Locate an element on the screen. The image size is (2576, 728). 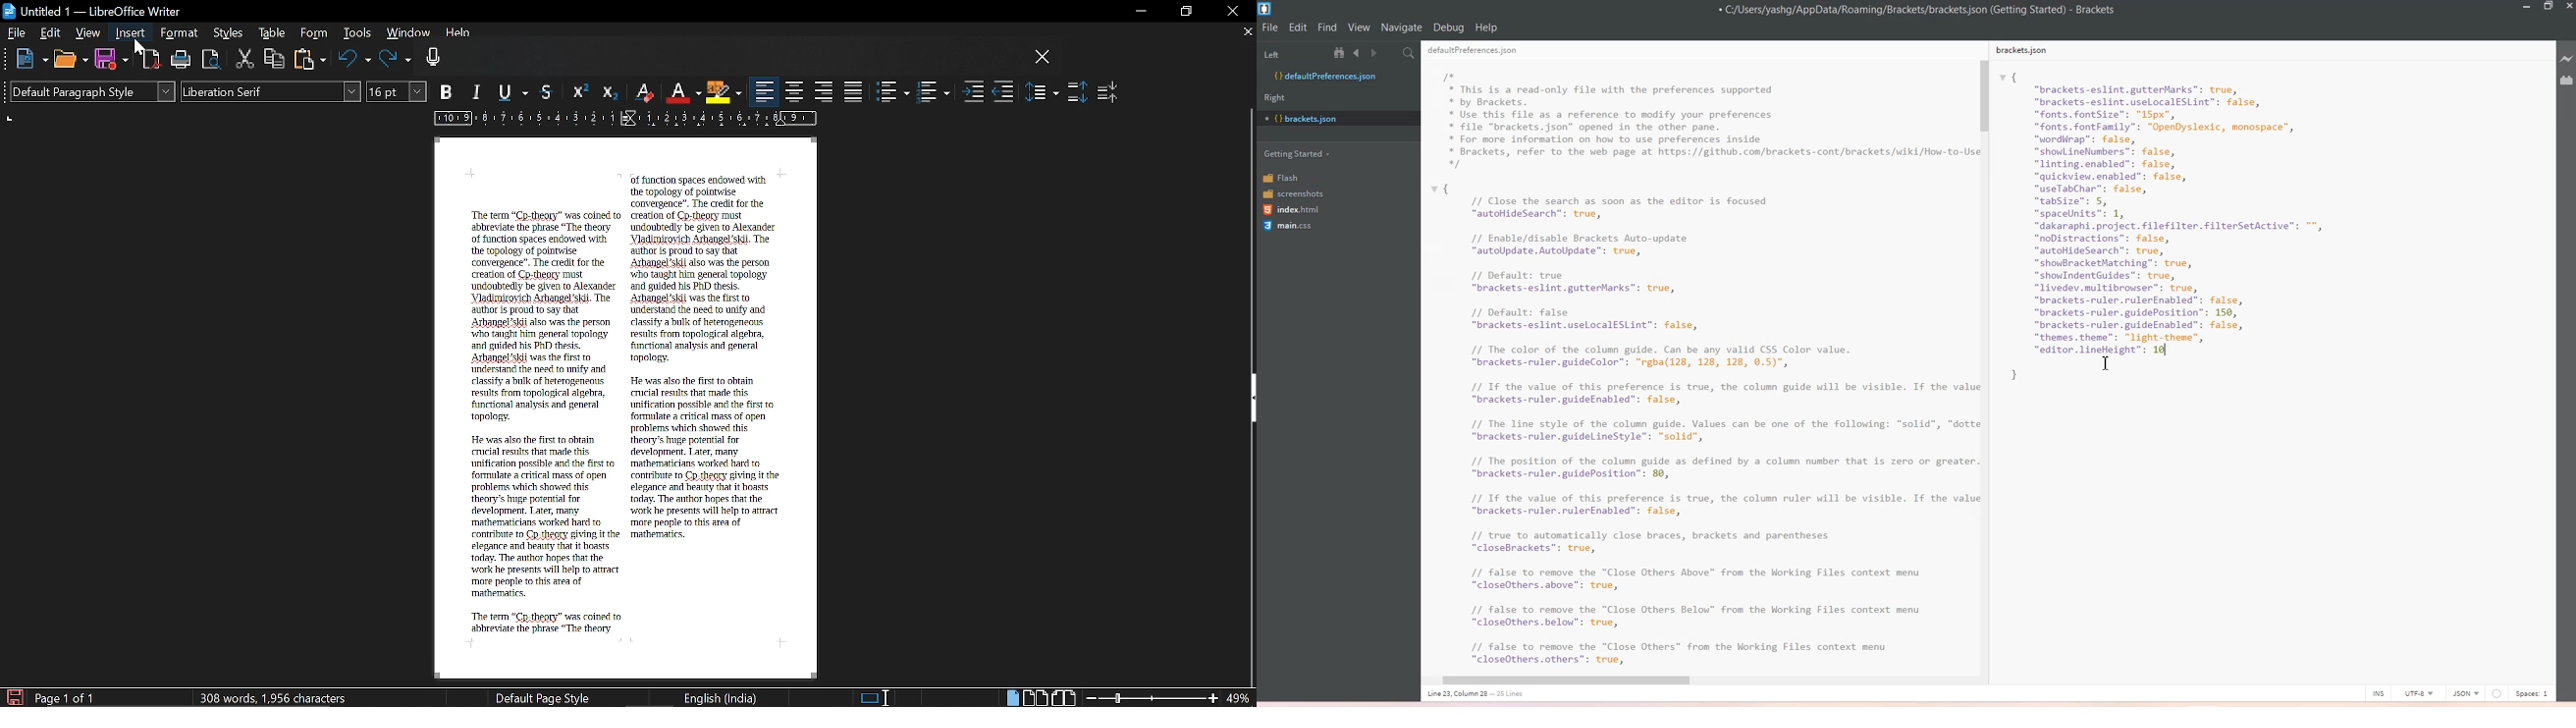
CLose is located at coordinates (1043, 58).